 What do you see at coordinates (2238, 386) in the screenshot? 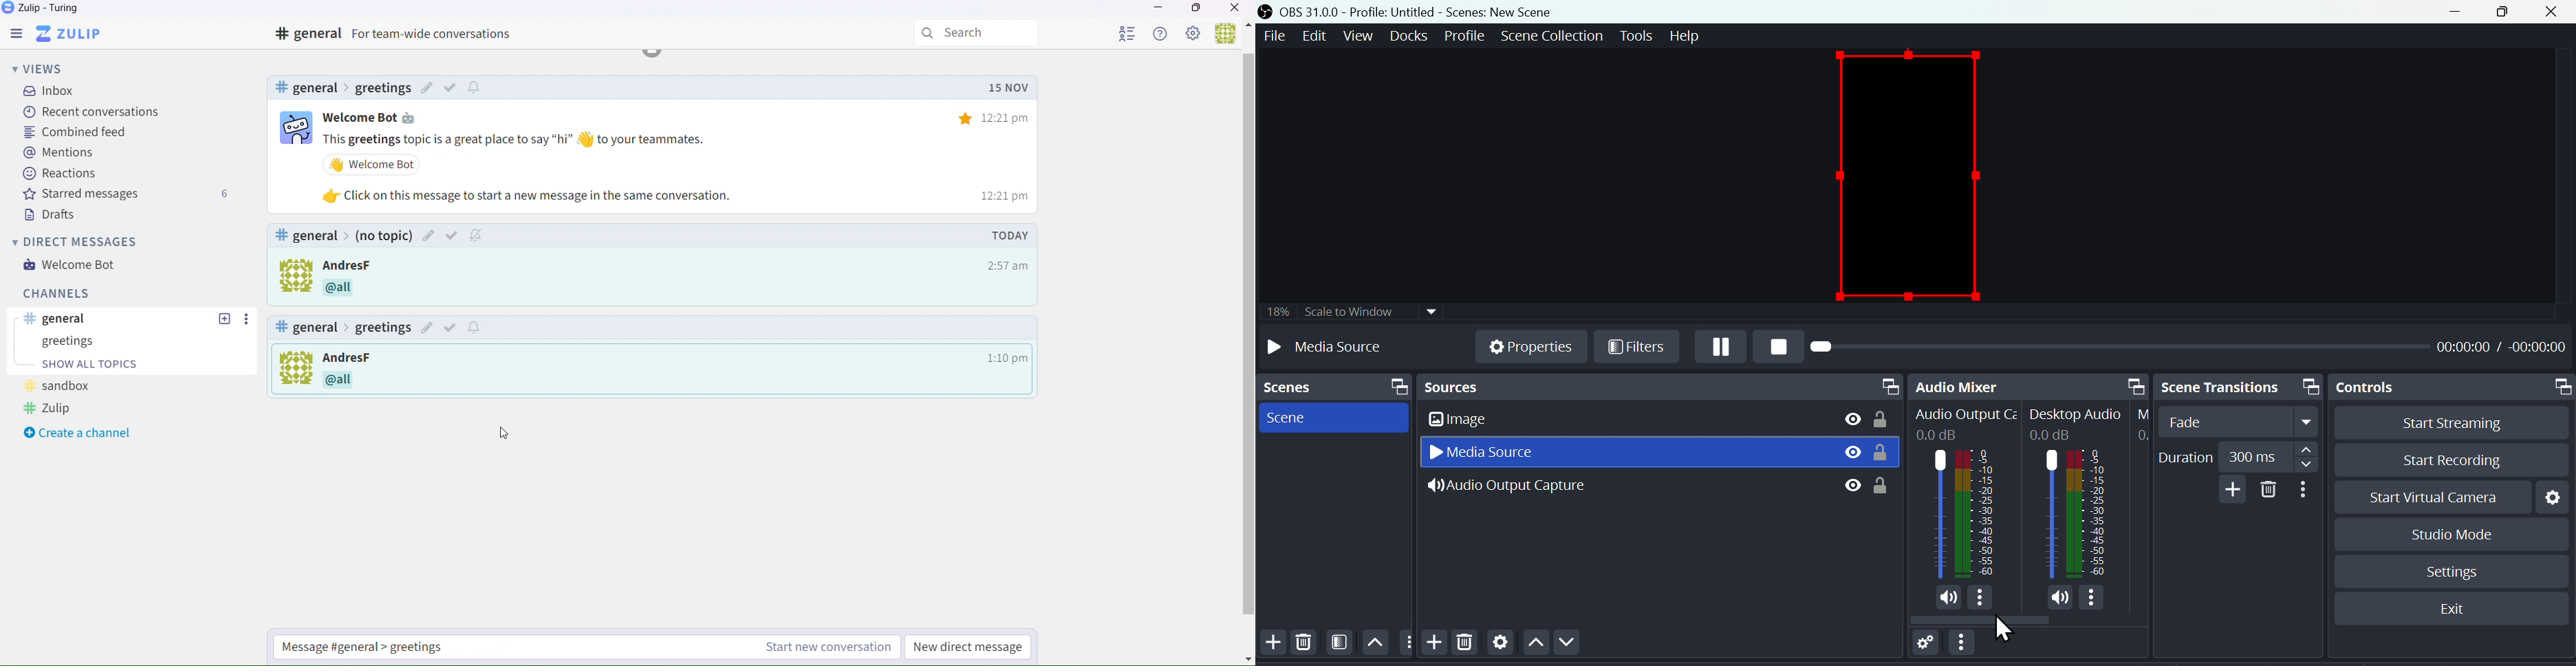
I see `Scene transitions` at bounding box center [2238, 386].